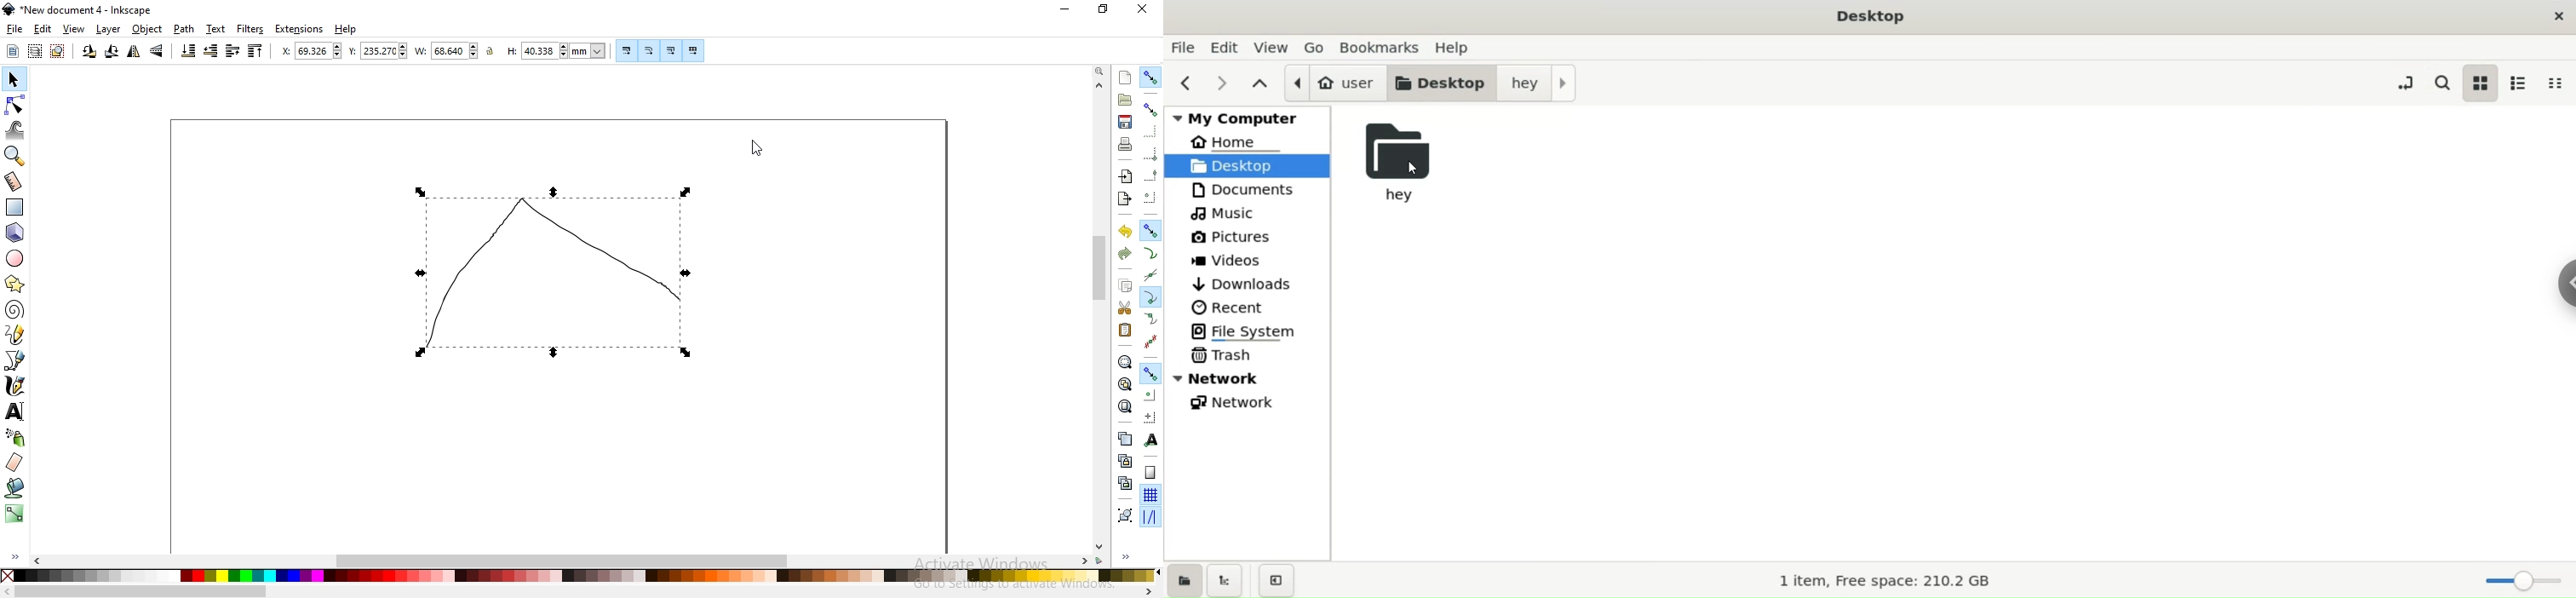 This screenshot has width=2576, height=616. I want to click on lower selection to bottom, so click(187, 50).